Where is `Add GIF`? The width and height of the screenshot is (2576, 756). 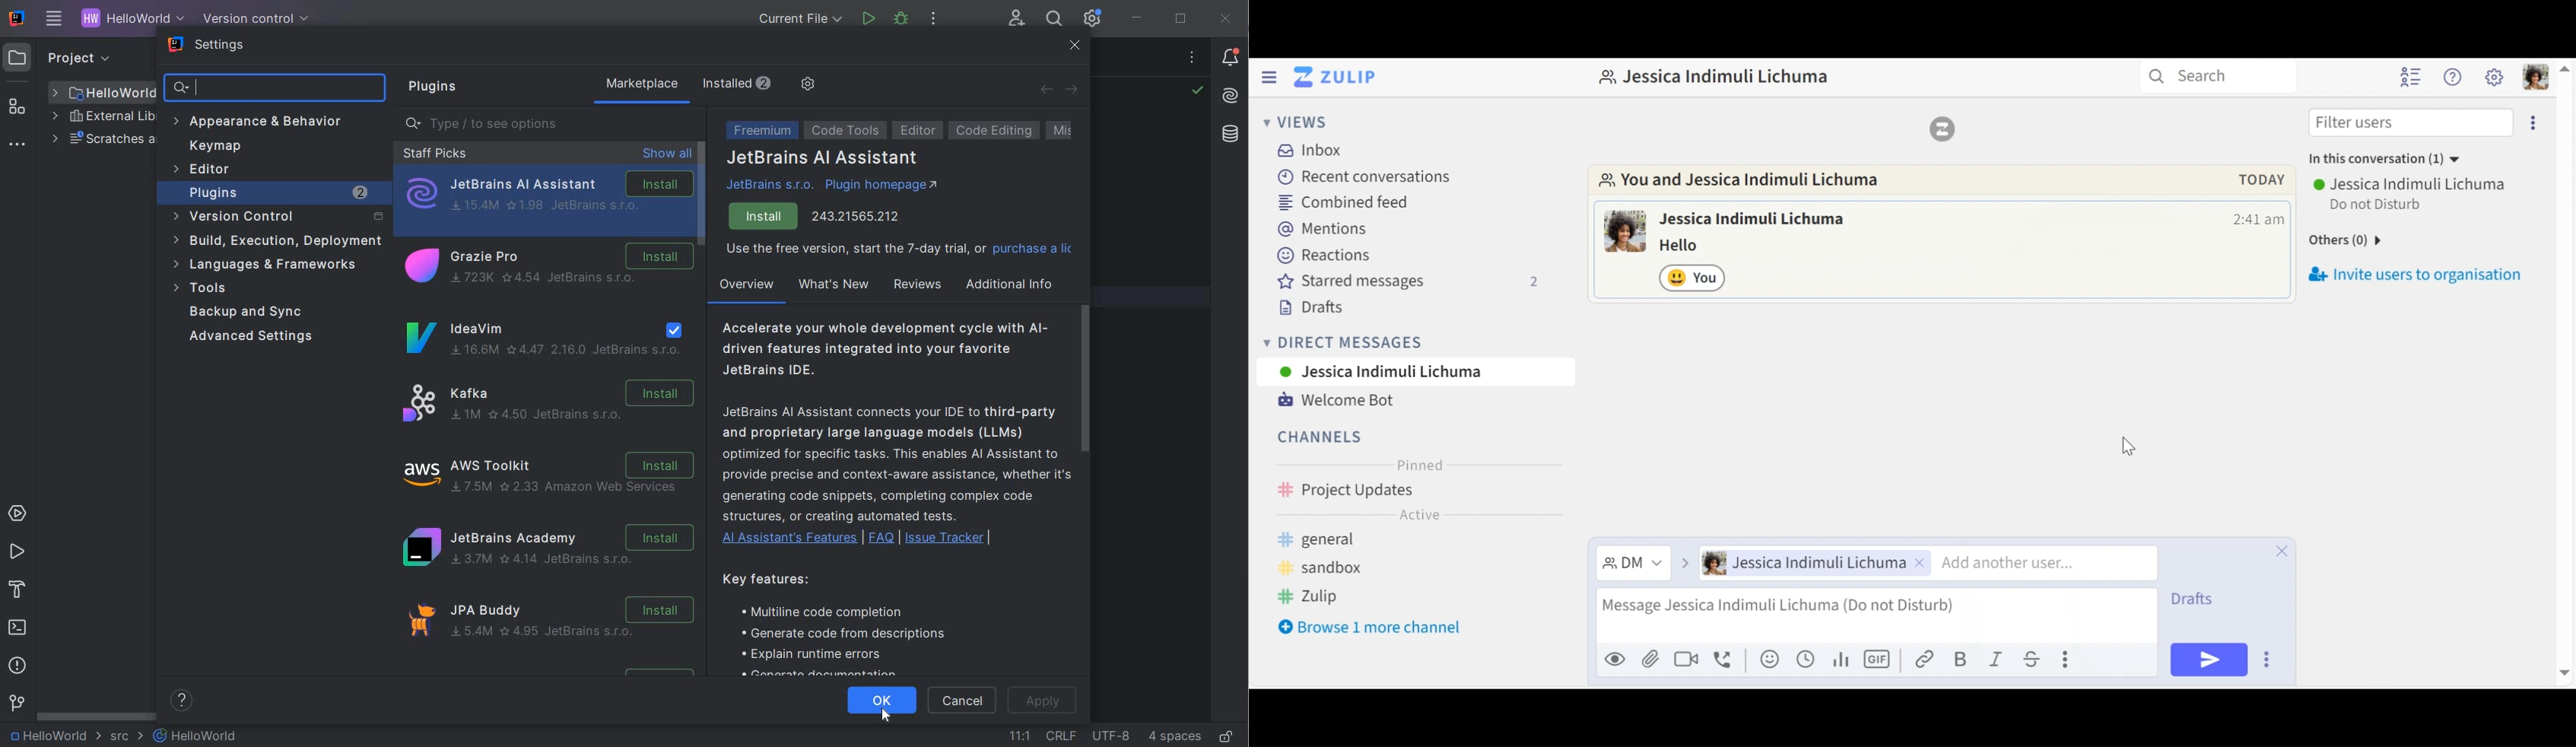 Add GIF is located at coordinates (1877, 658).